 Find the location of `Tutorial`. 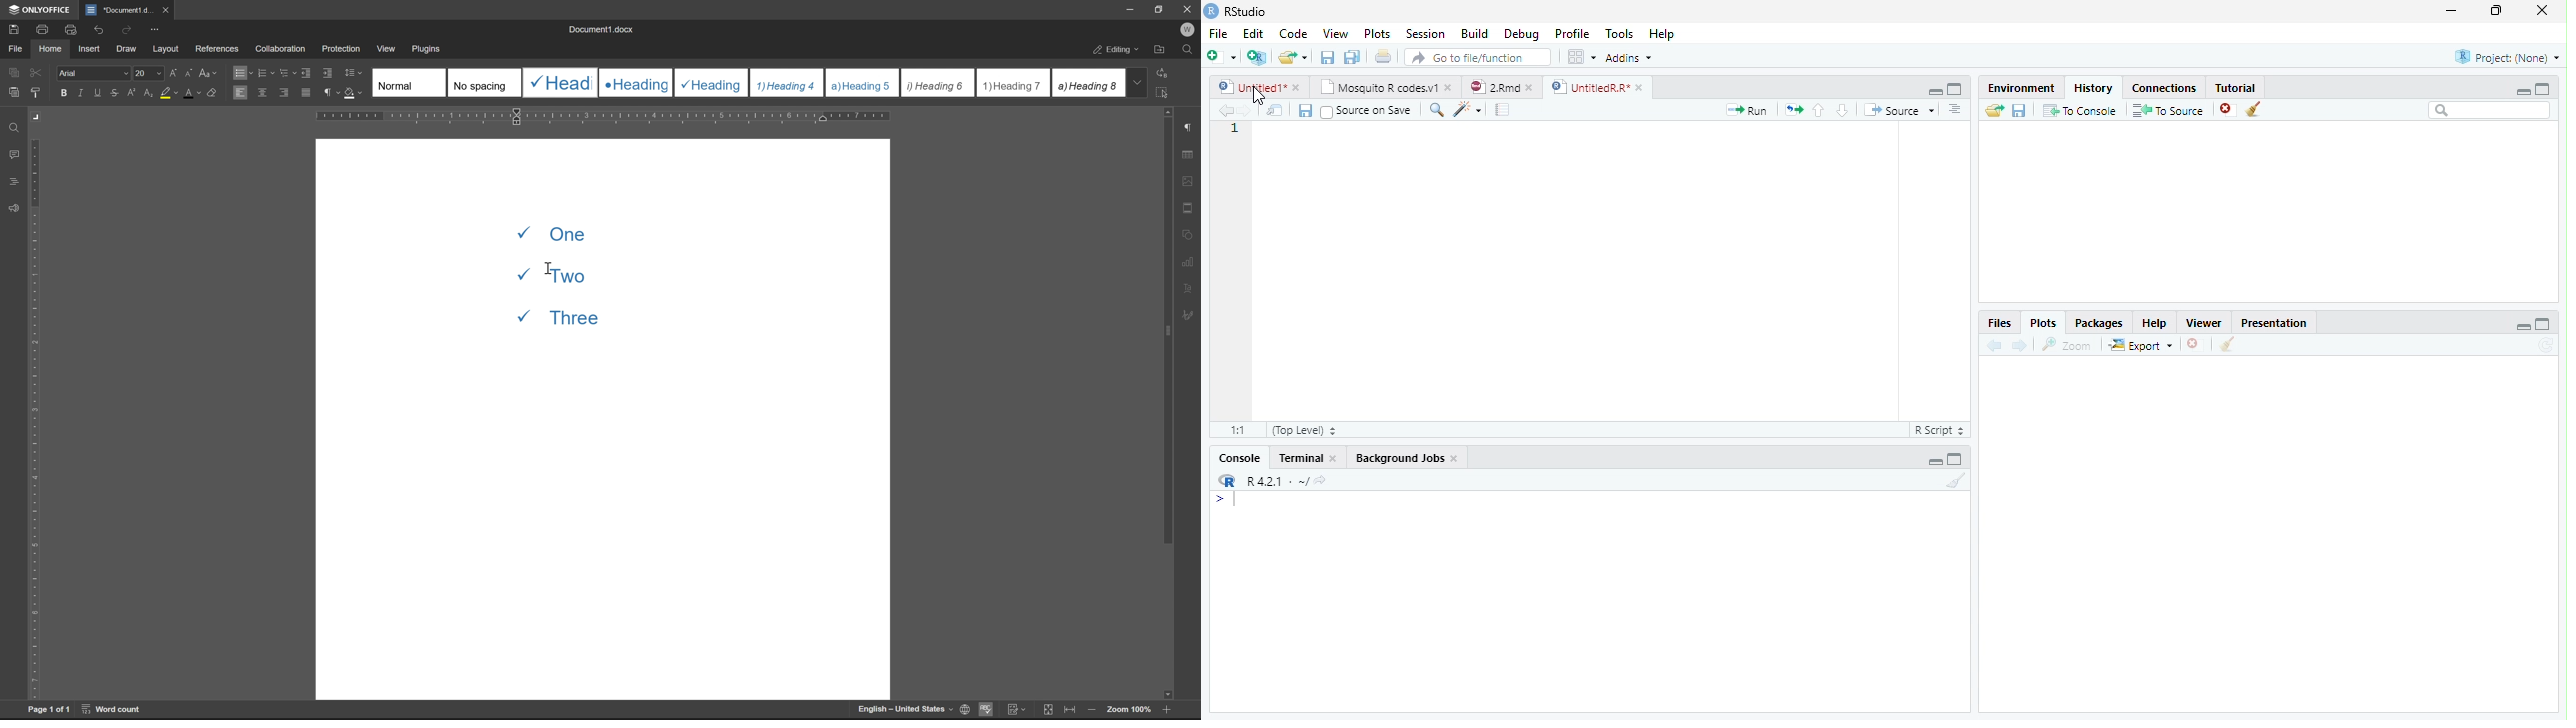

Tutorial is located at coordinates (2235, 86).